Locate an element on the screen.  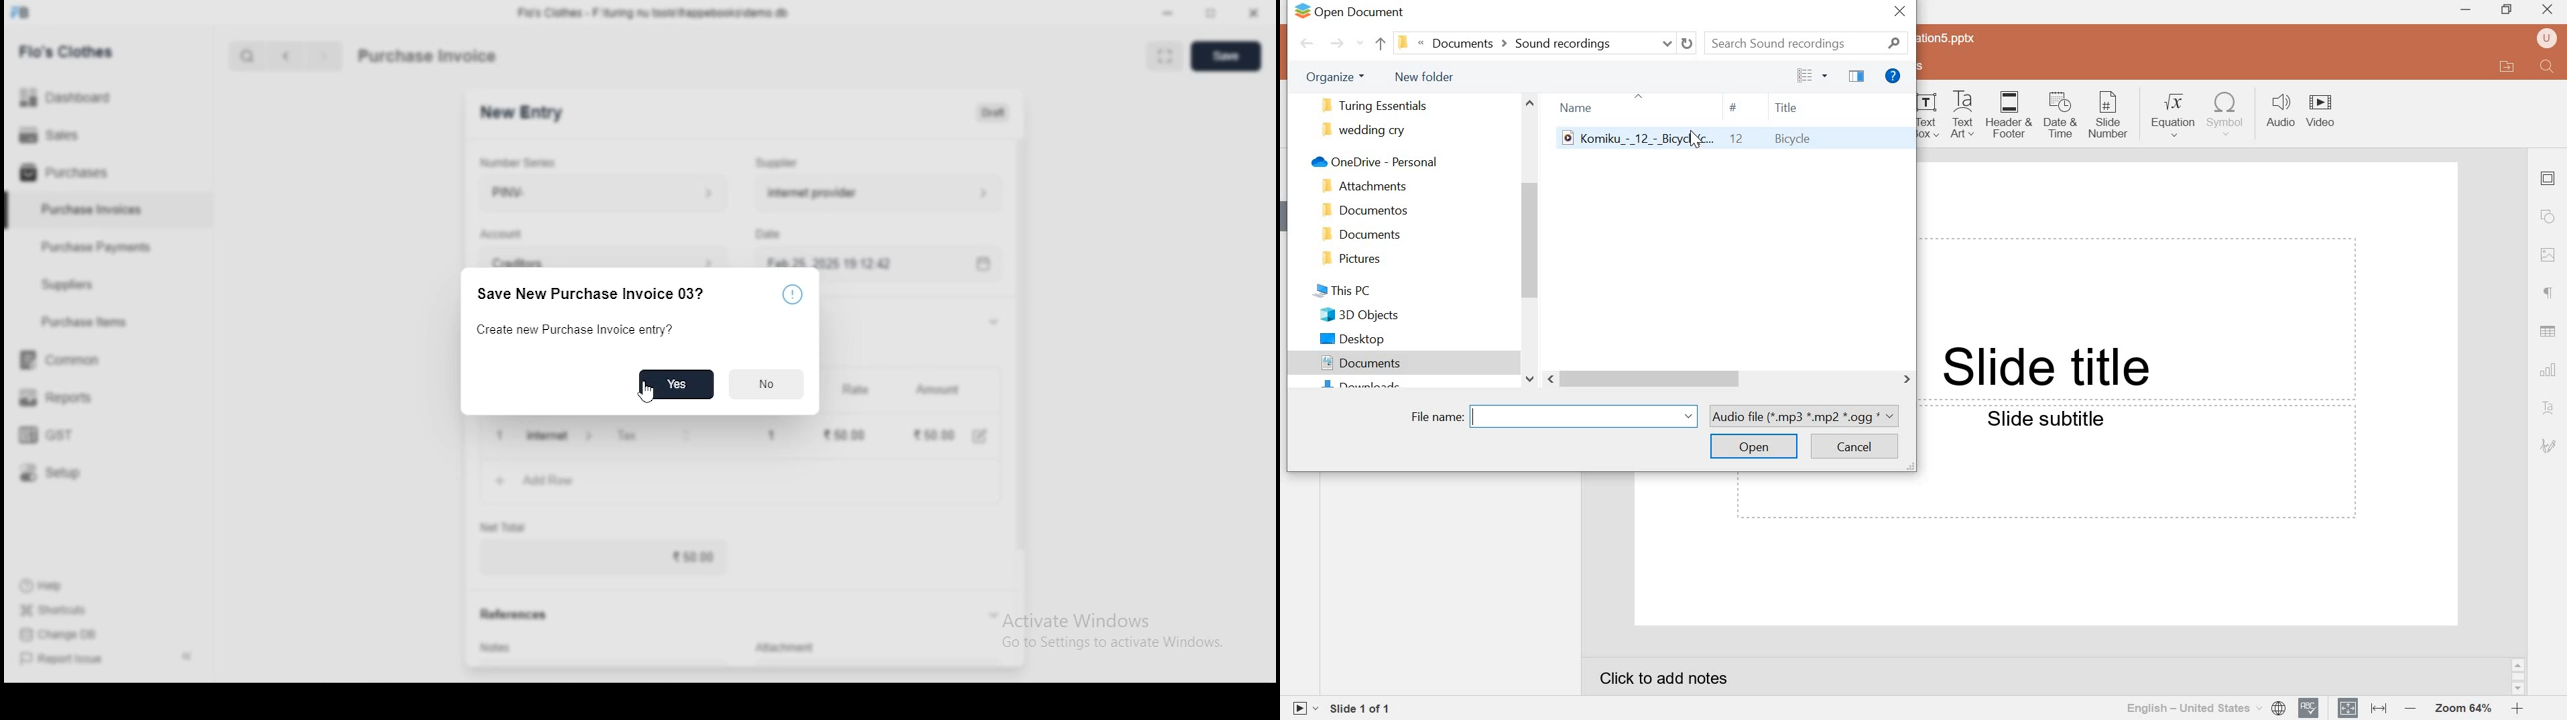
change the view is located at coordinates (1804, 76).